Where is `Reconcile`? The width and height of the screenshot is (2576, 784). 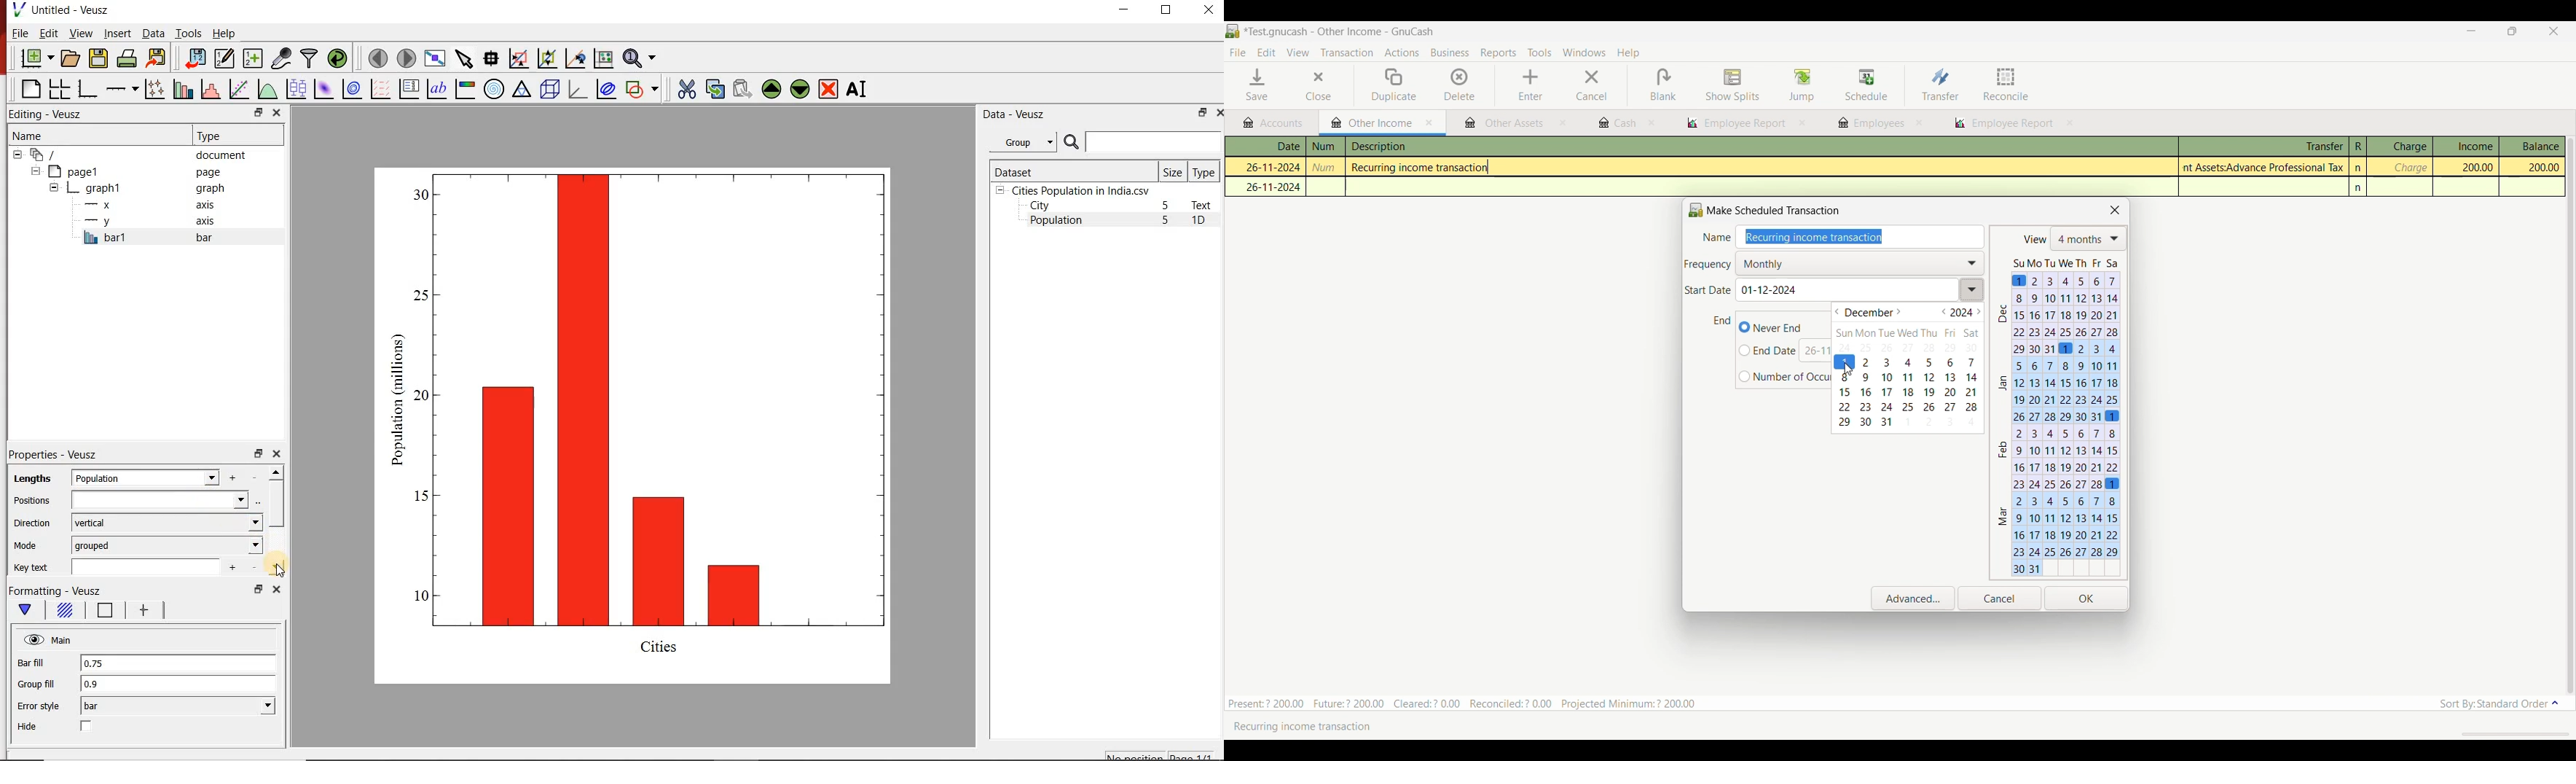
Reconcile is located at coordinates (2006, 84).